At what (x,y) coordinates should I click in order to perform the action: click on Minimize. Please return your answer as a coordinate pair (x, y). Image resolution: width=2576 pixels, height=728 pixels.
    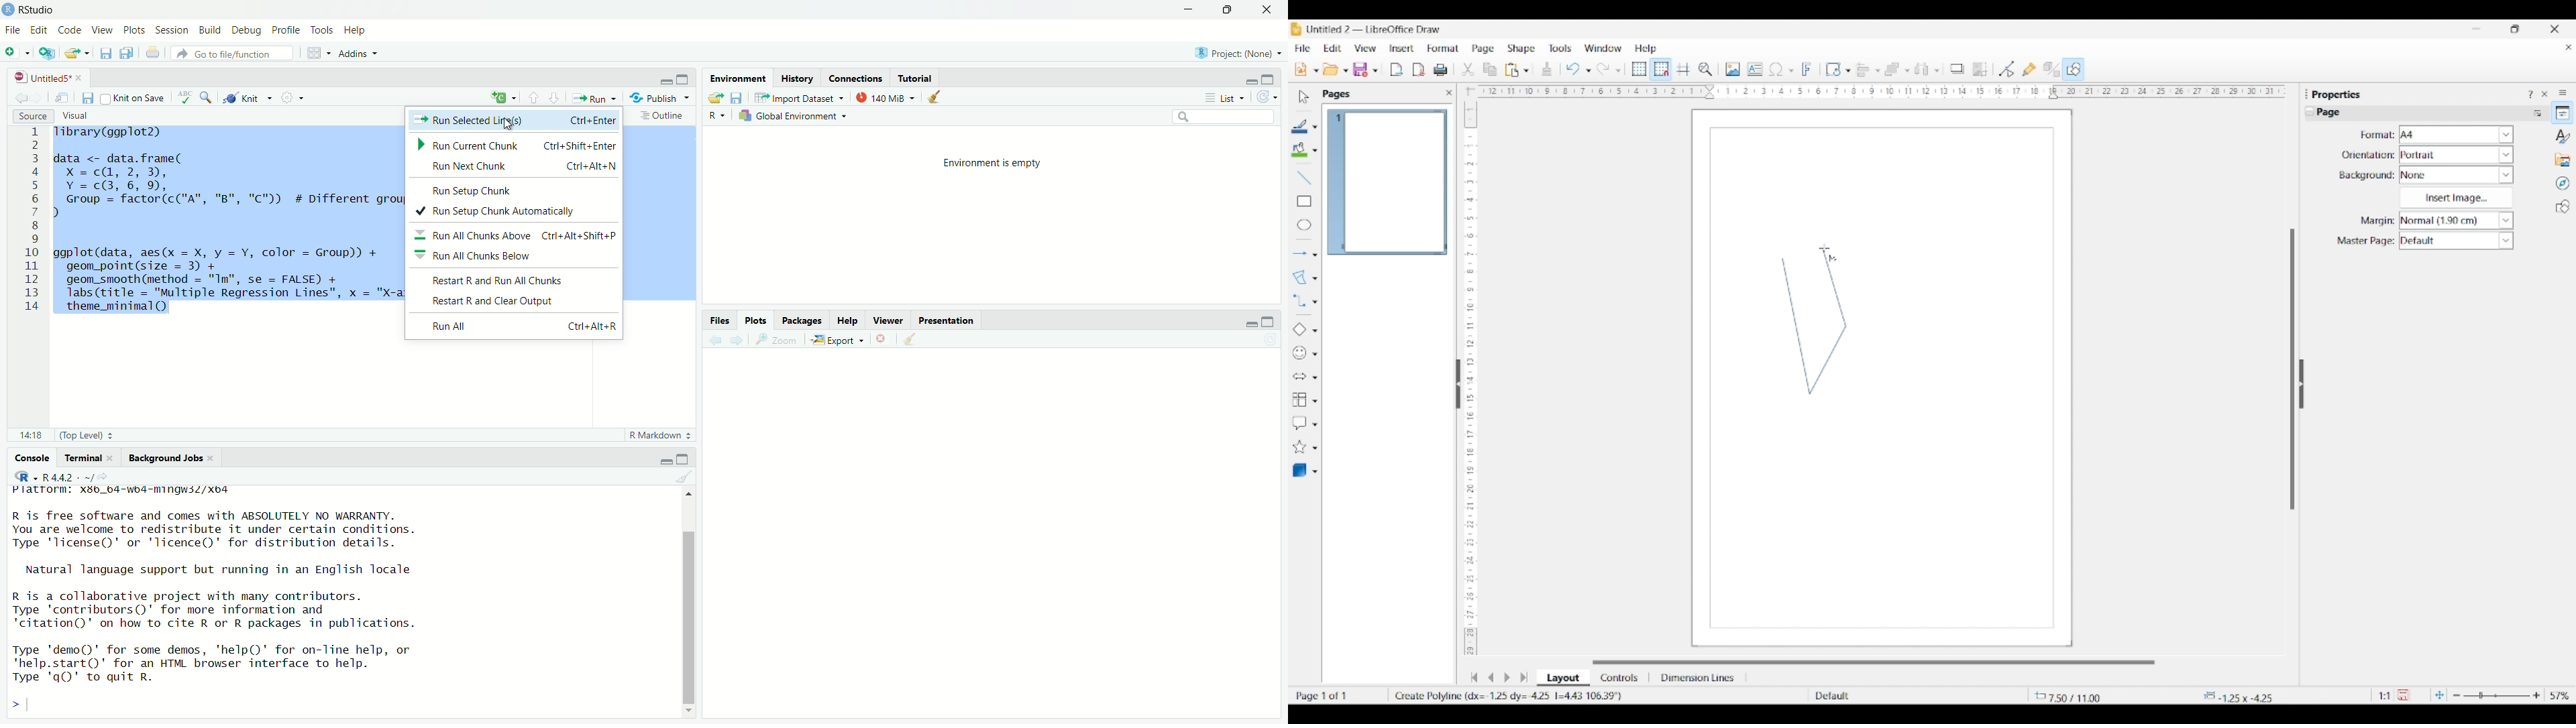
    Looking at the image, I should click on (2477, 29).